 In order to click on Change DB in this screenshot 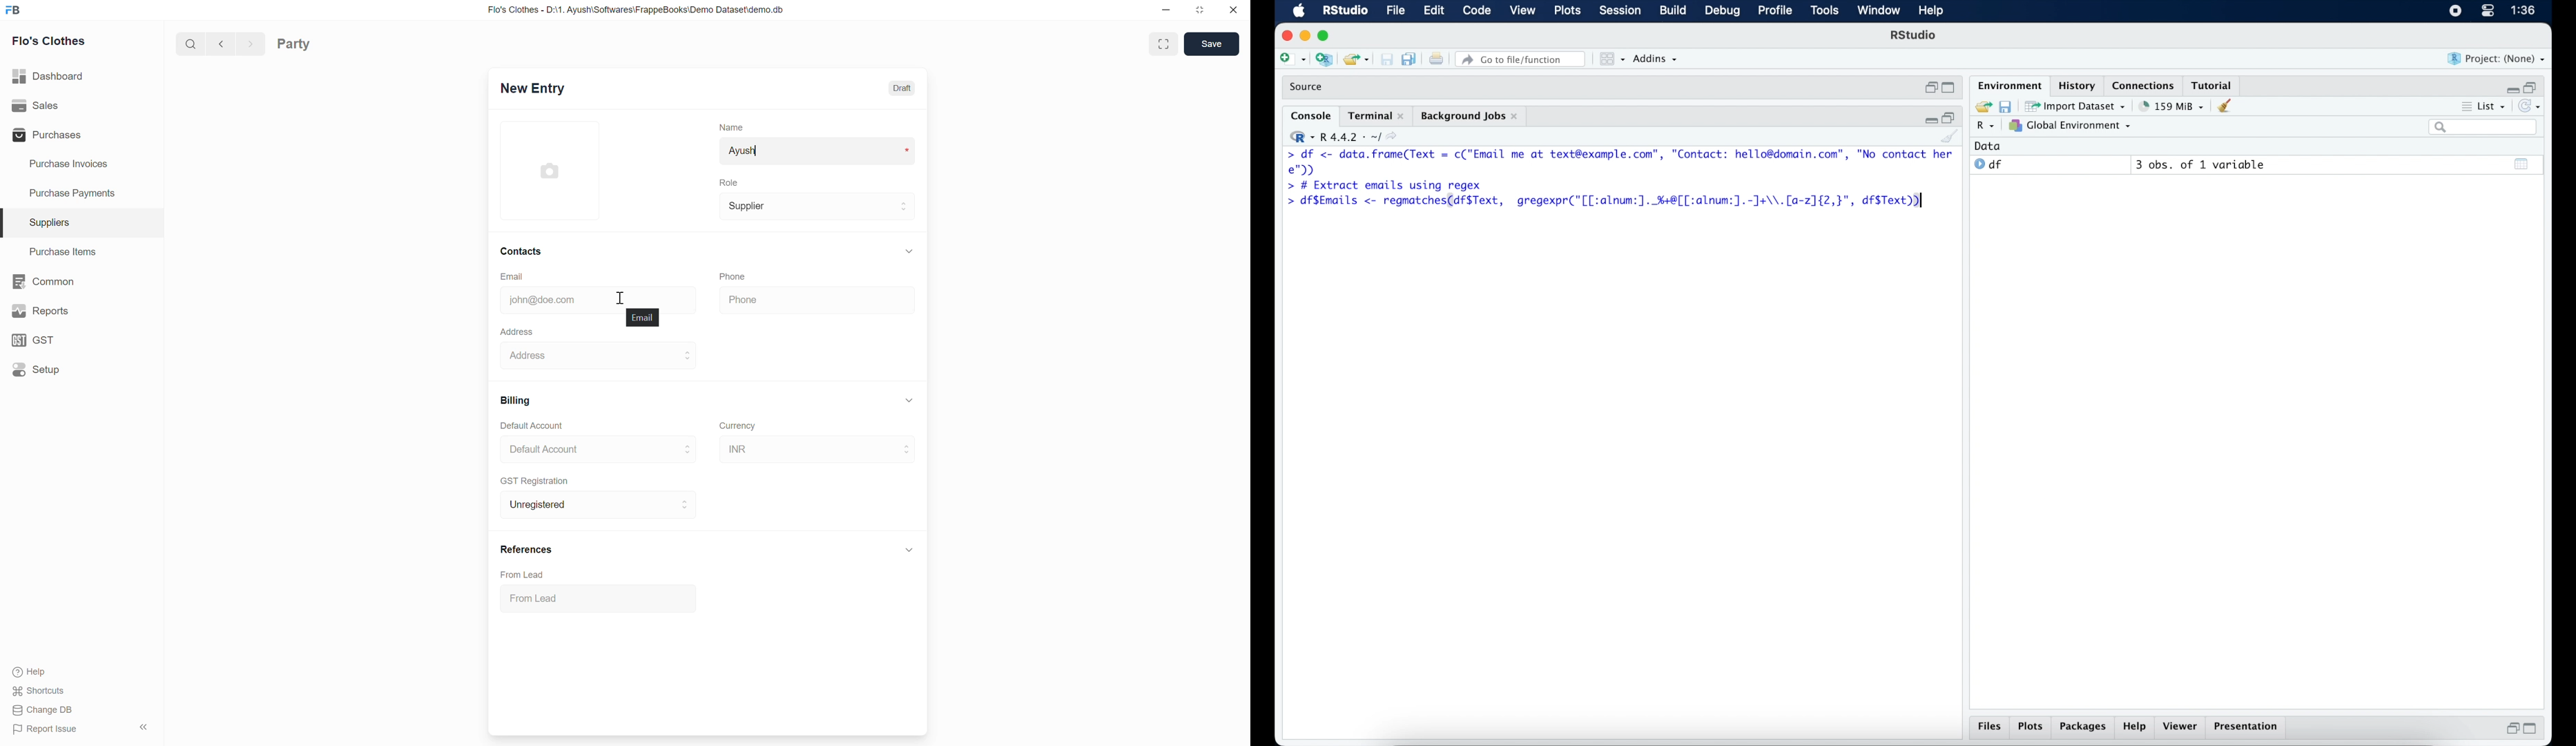, I will do `click(44, 710)`.